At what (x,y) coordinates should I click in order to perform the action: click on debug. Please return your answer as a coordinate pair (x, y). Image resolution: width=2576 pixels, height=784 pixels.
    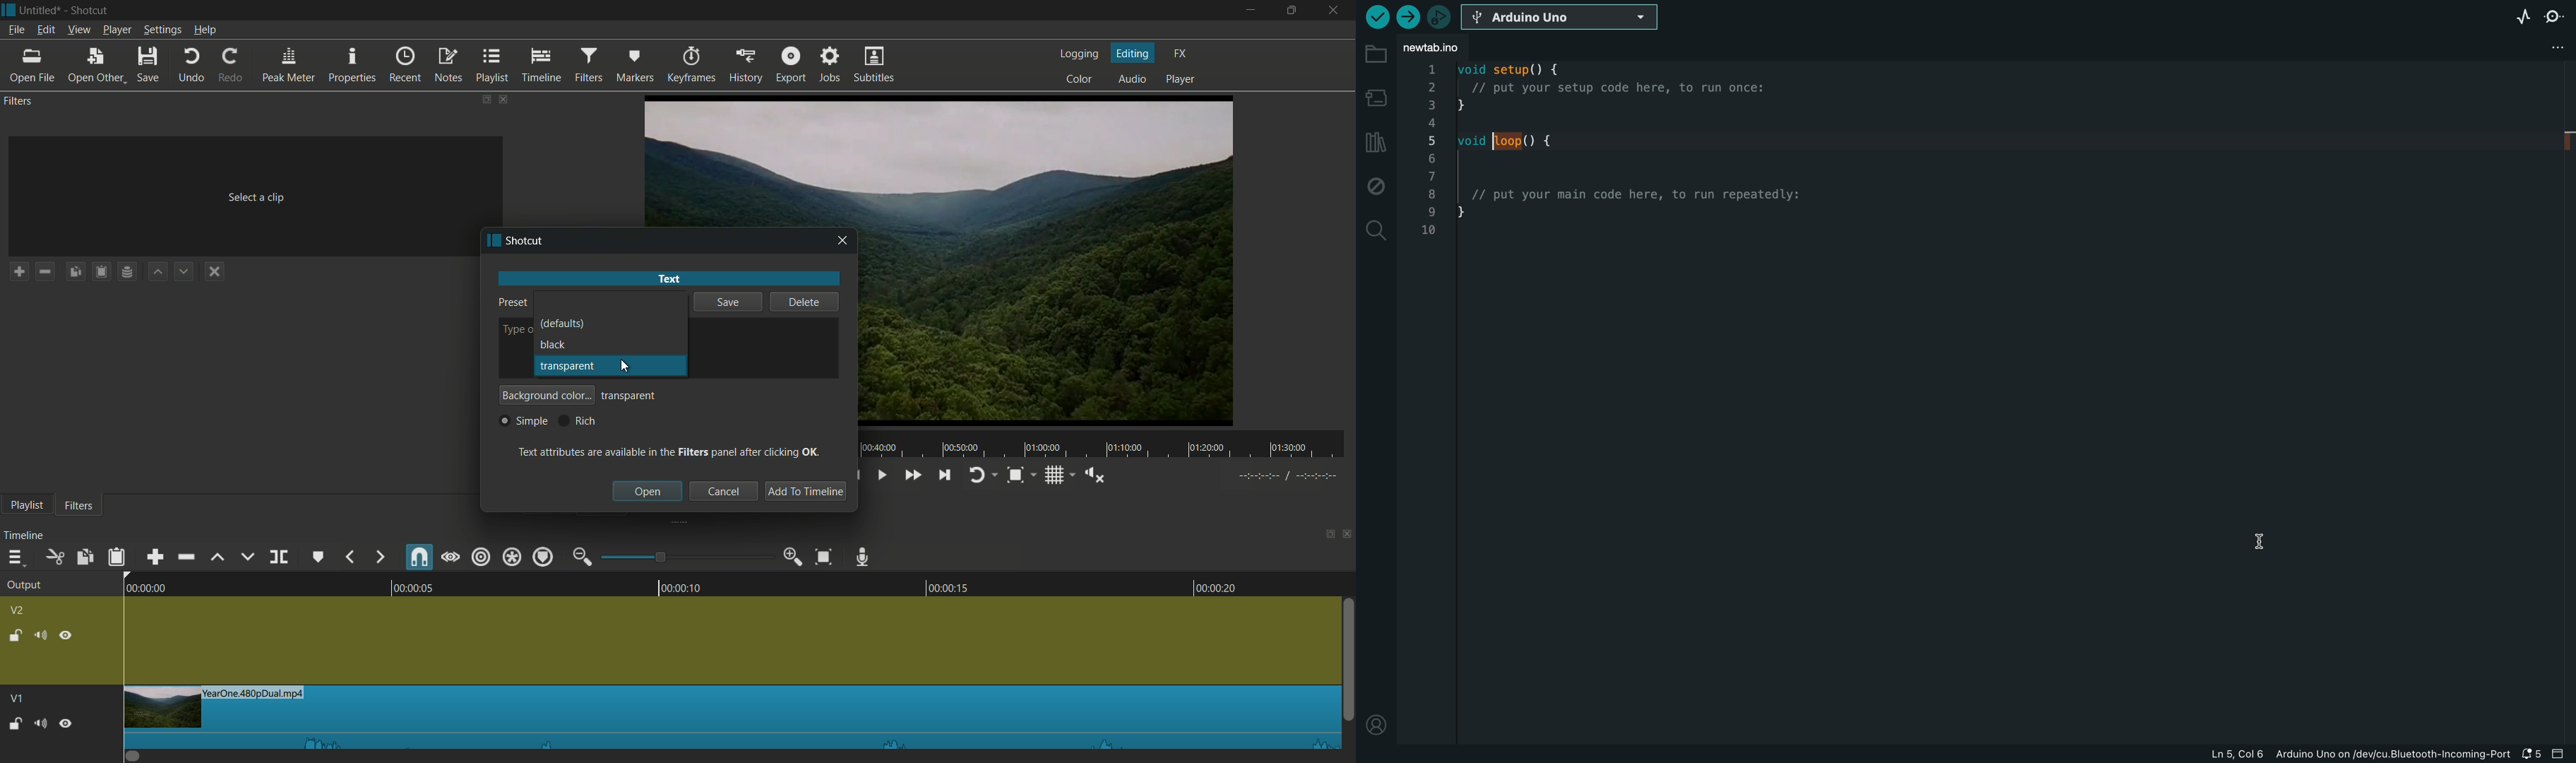
    Looking at the image, I should click on (1441, 16).